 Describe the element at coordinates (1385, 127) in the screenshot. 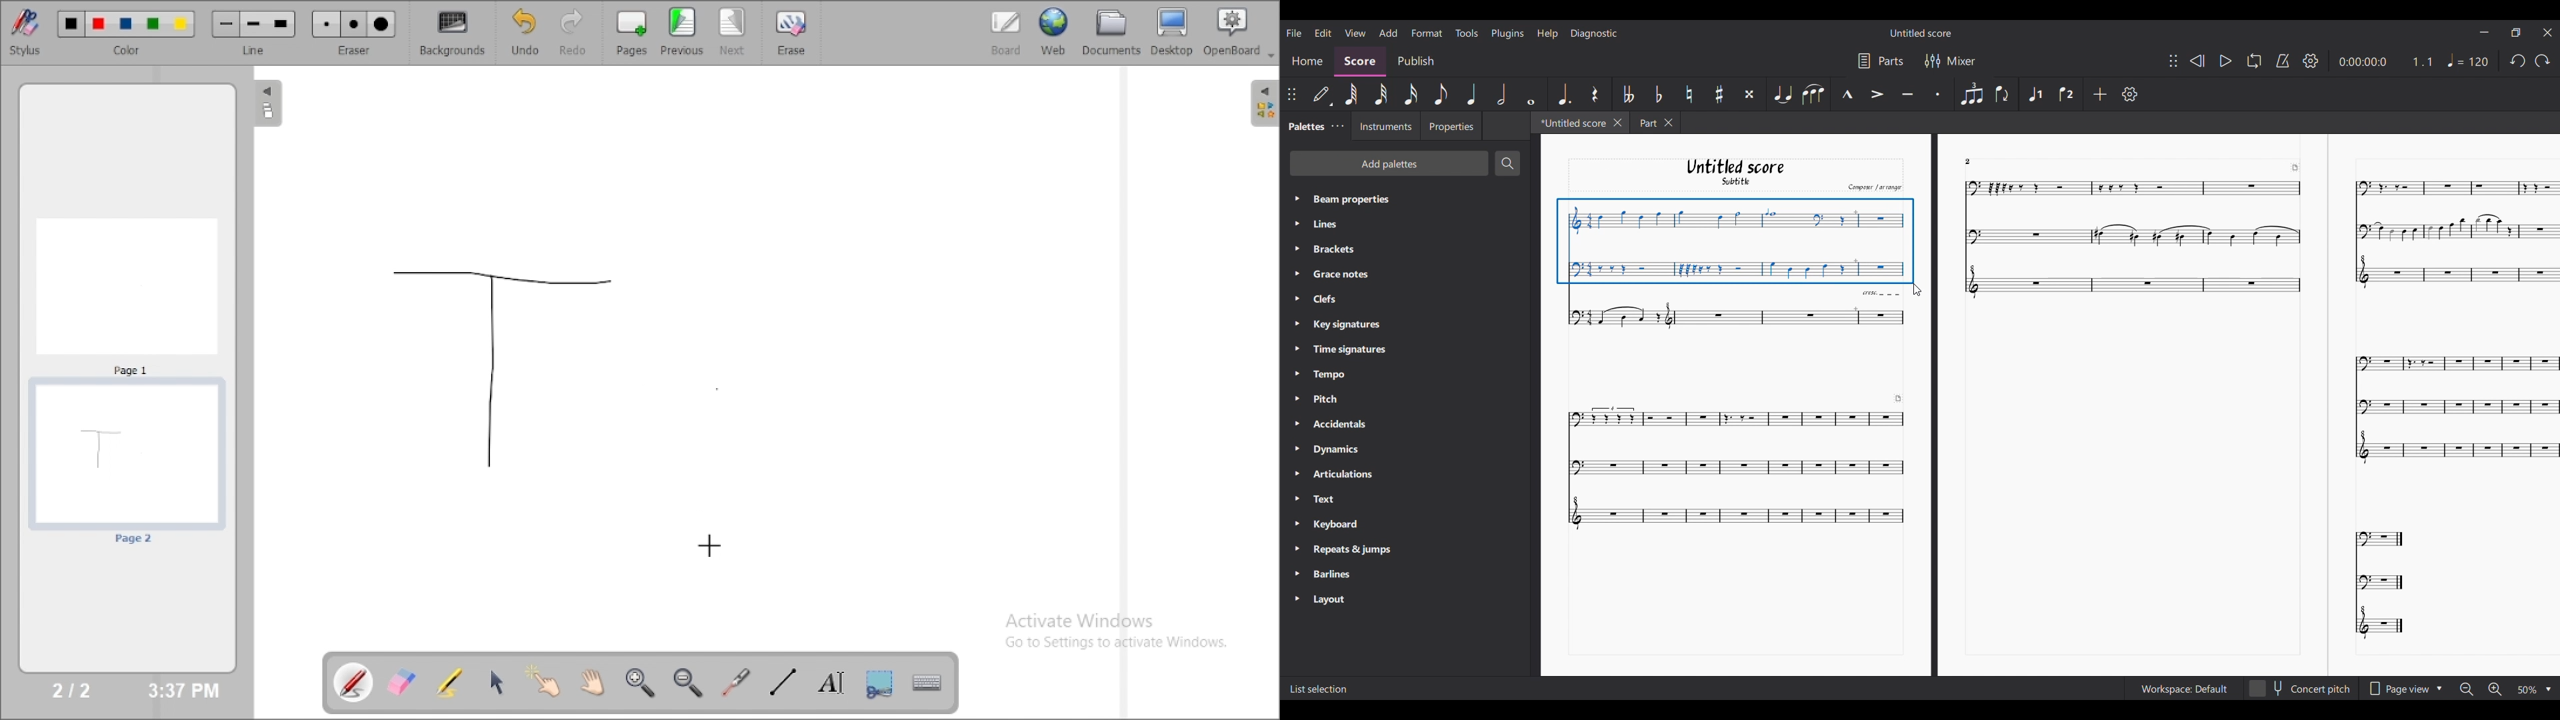

I see `Instruments` at that location.